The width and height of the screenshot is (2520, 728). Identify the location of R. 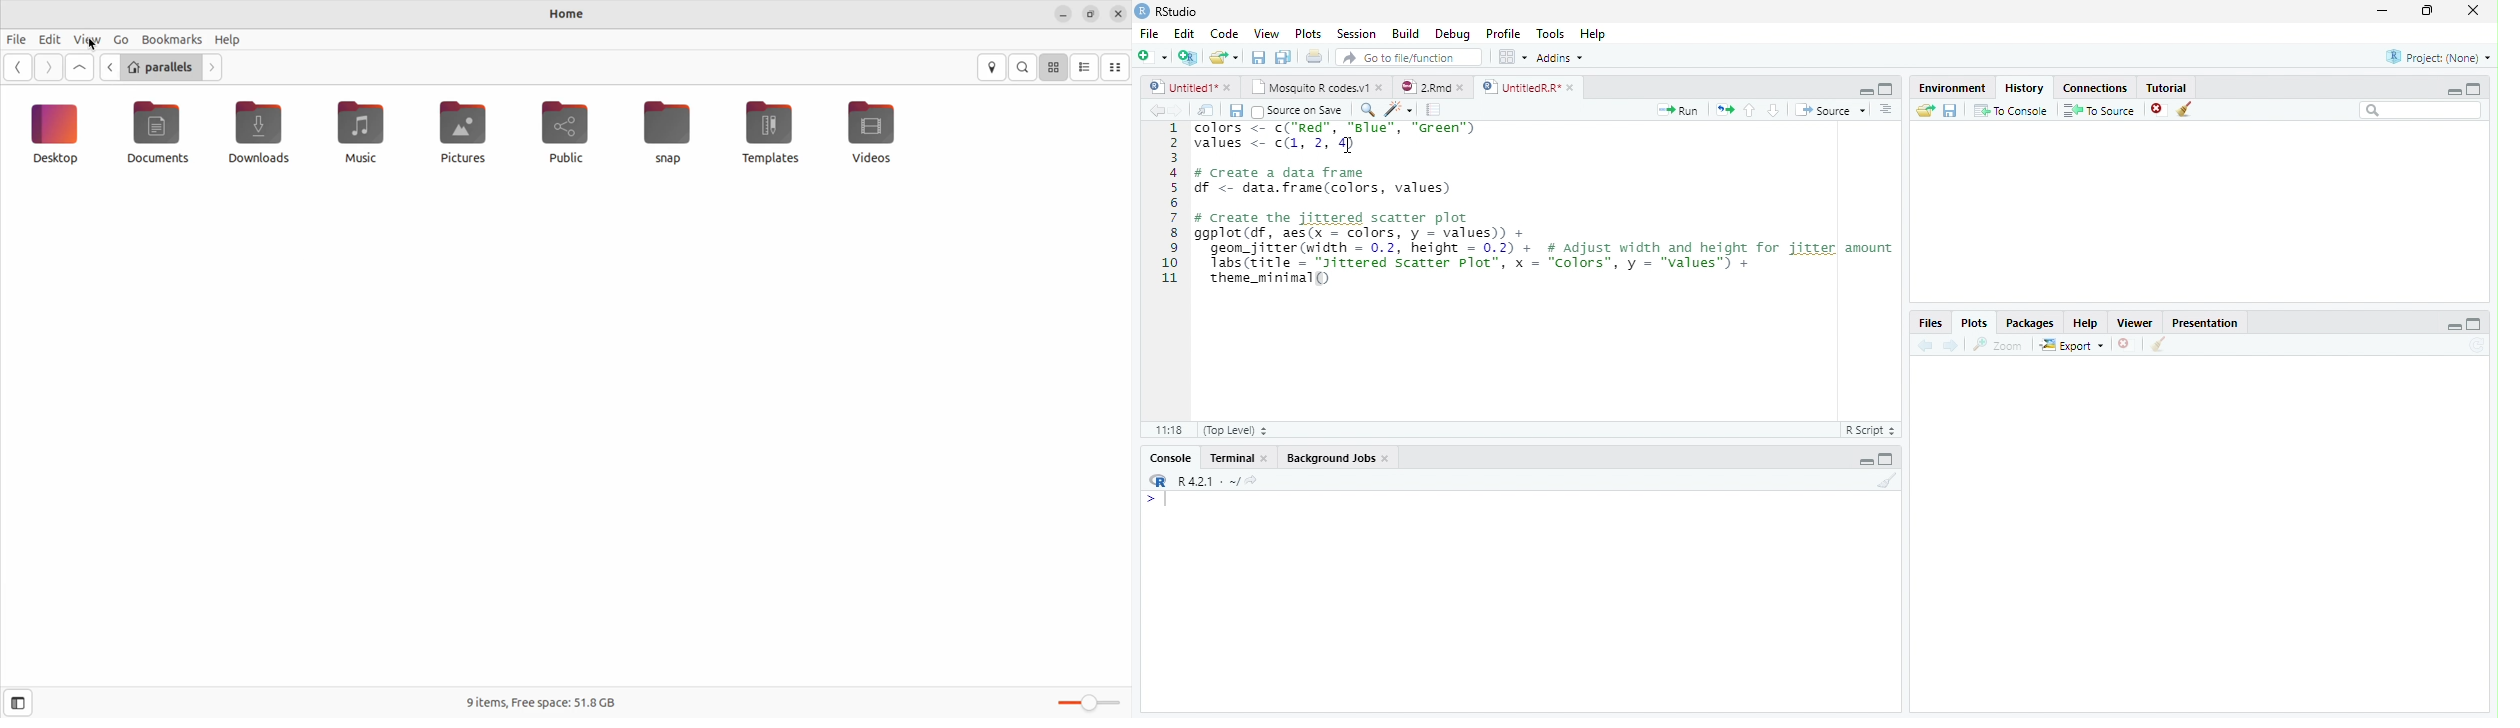
(1157, 481).